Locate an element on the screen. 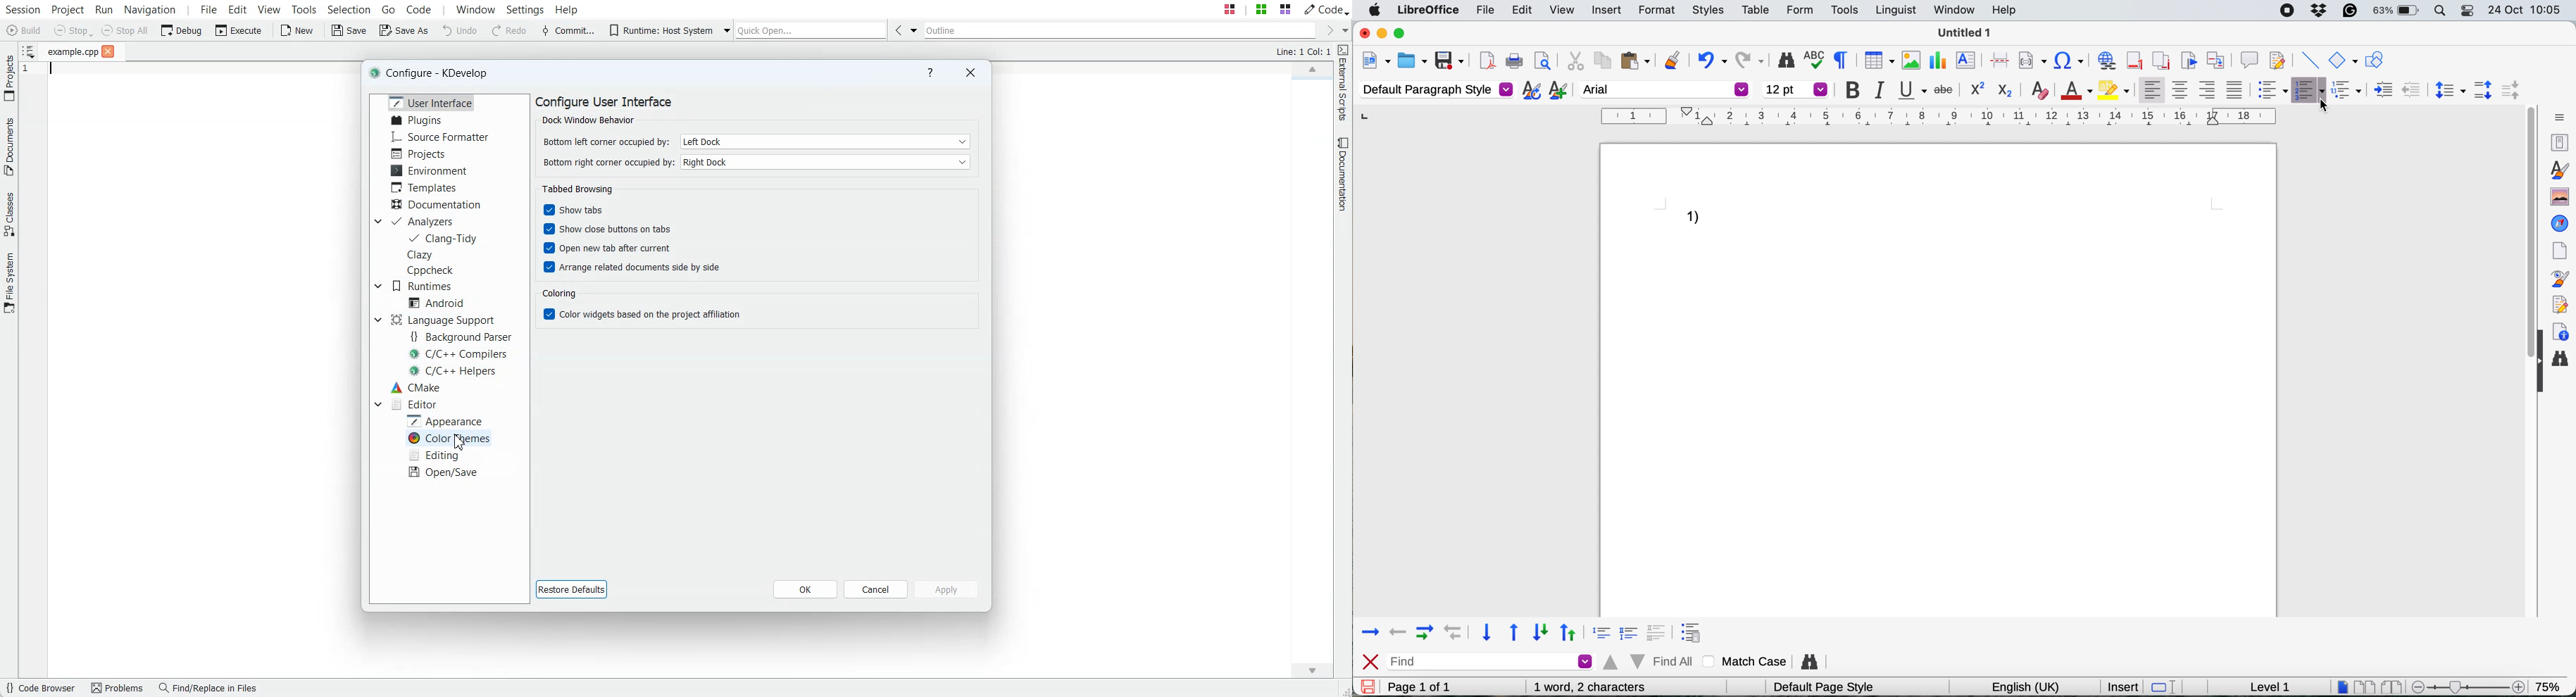  styles is located at coordinates (1709, 11).